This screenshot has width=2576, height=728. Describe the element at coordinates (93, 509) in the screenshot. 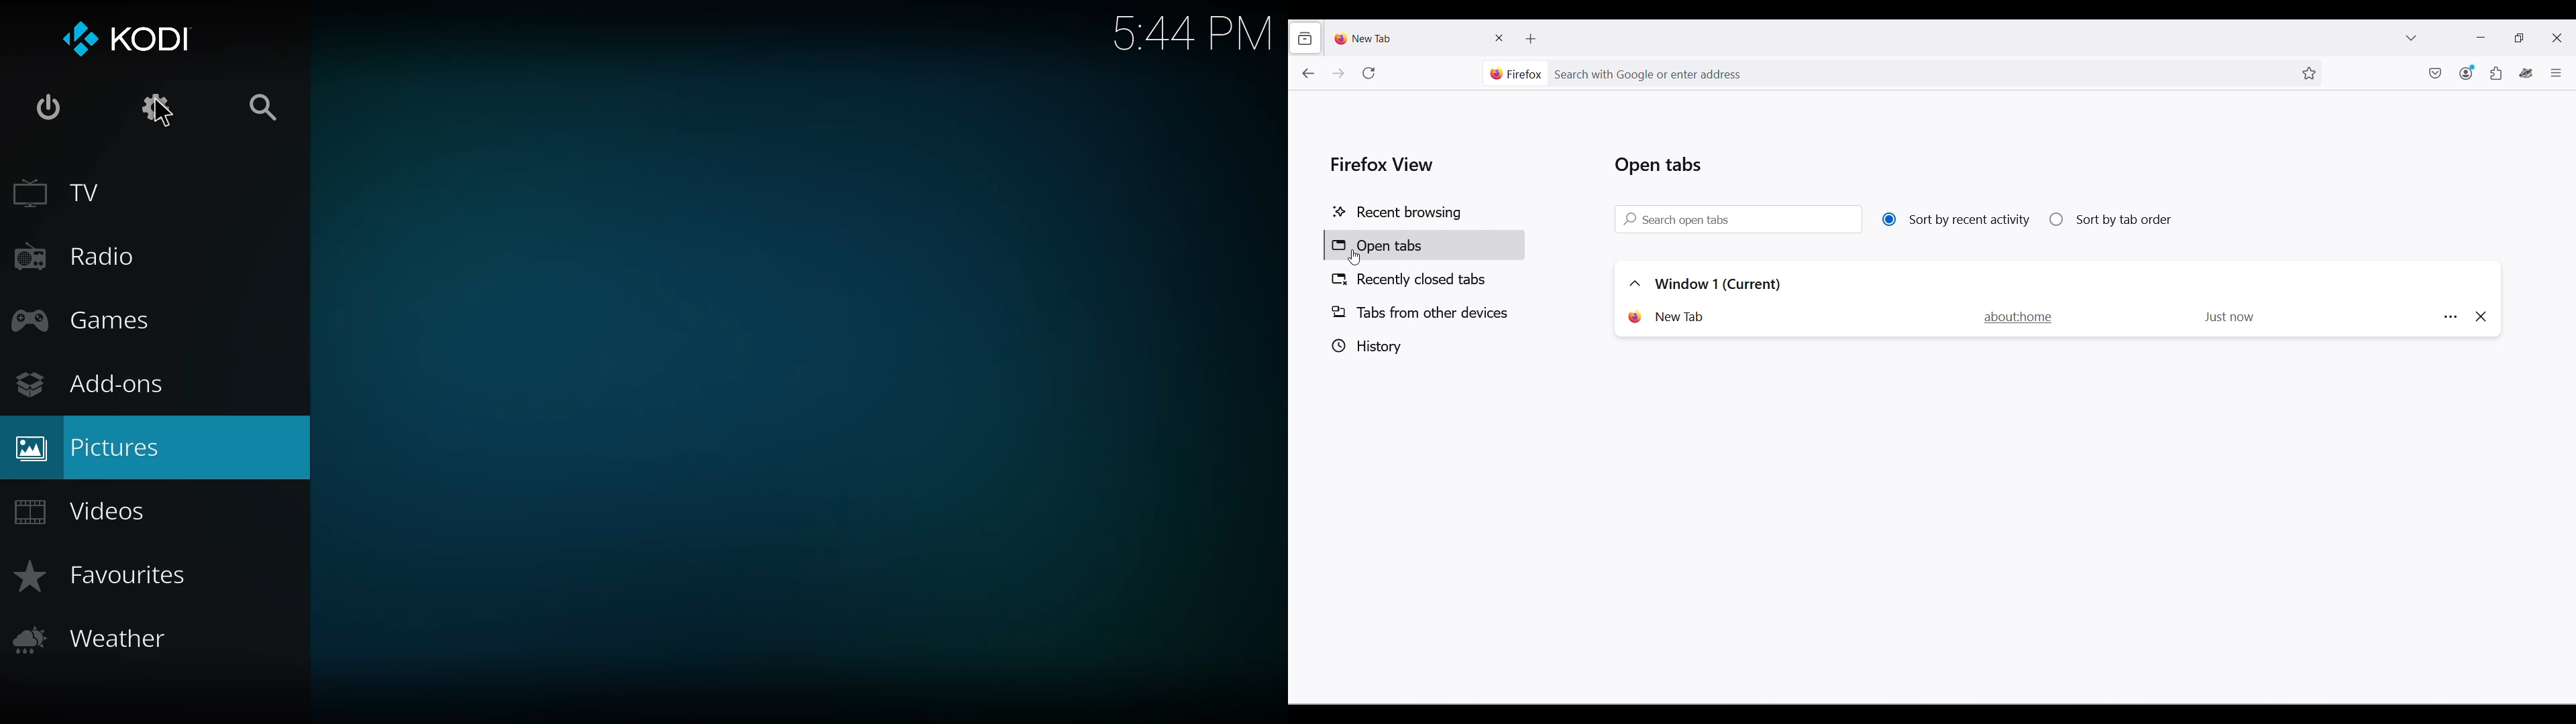

I see `videos` at that location.